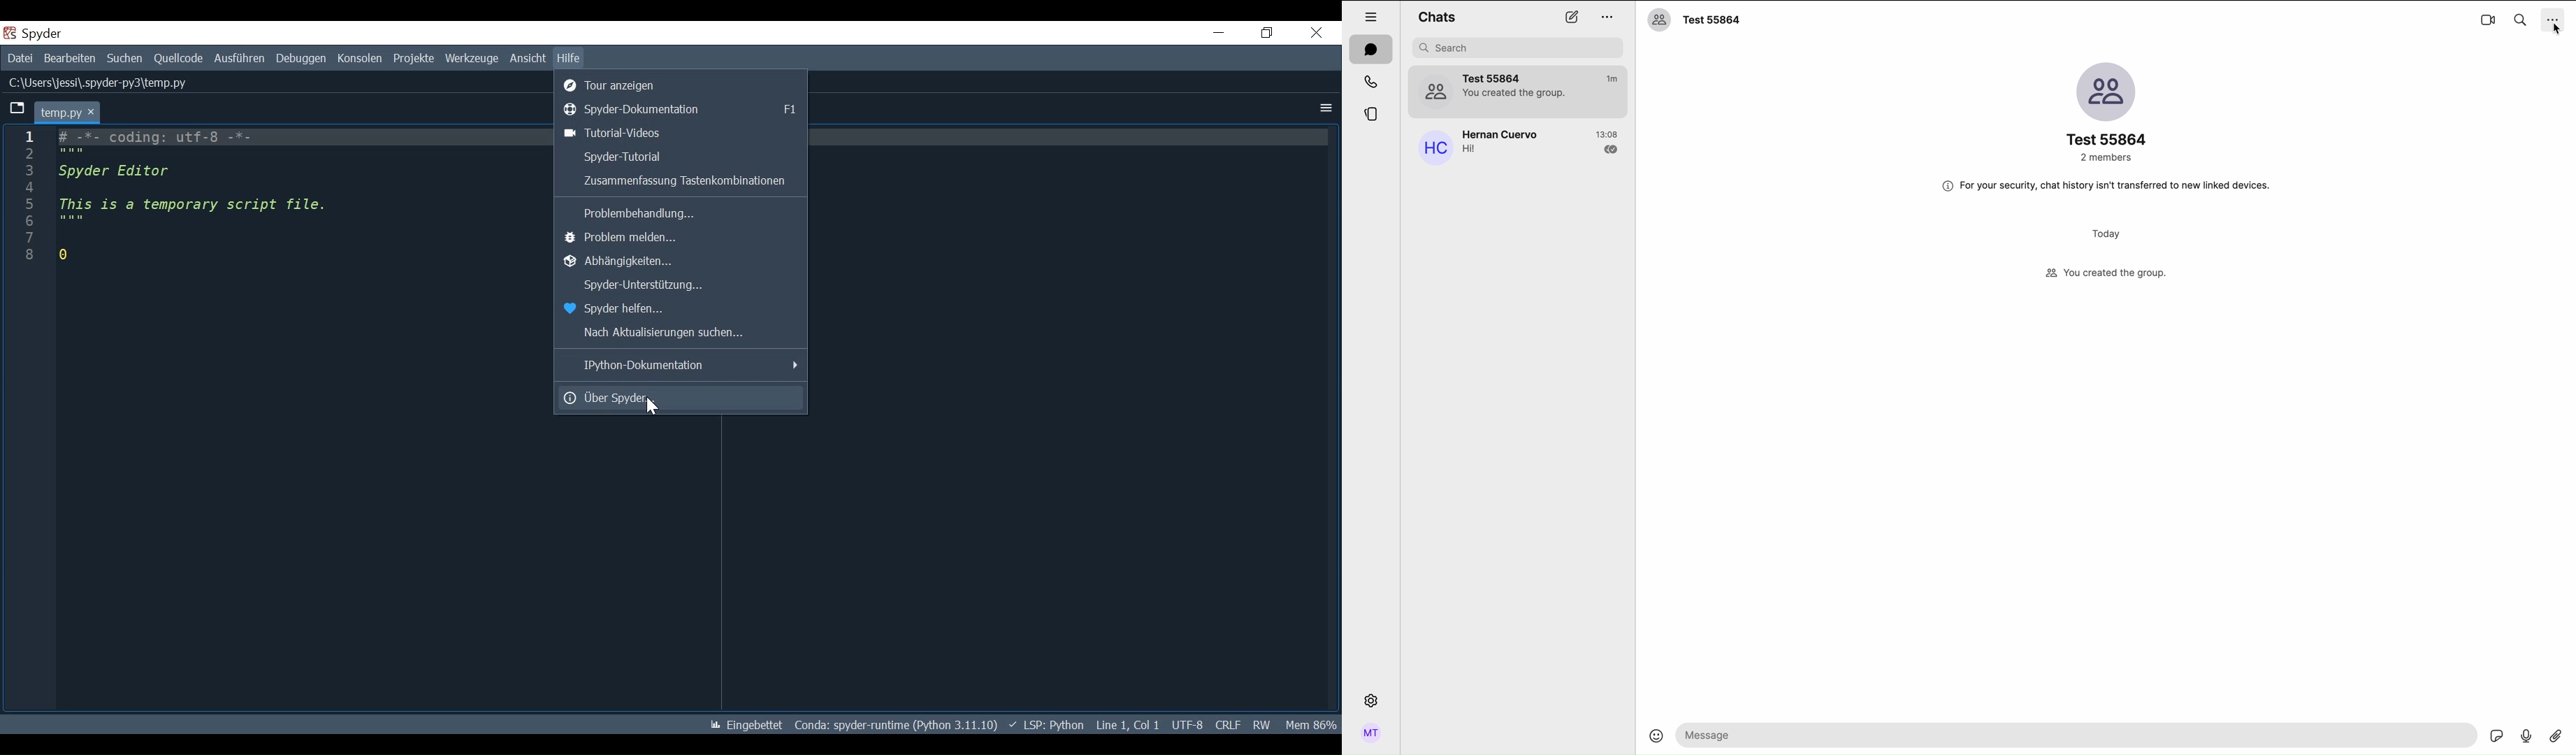 This screenshot has height=756, width=2576. What do you see at coordinates (2551, 16) in the screenshot?
I see `options` at bounding box center [2551, 16].